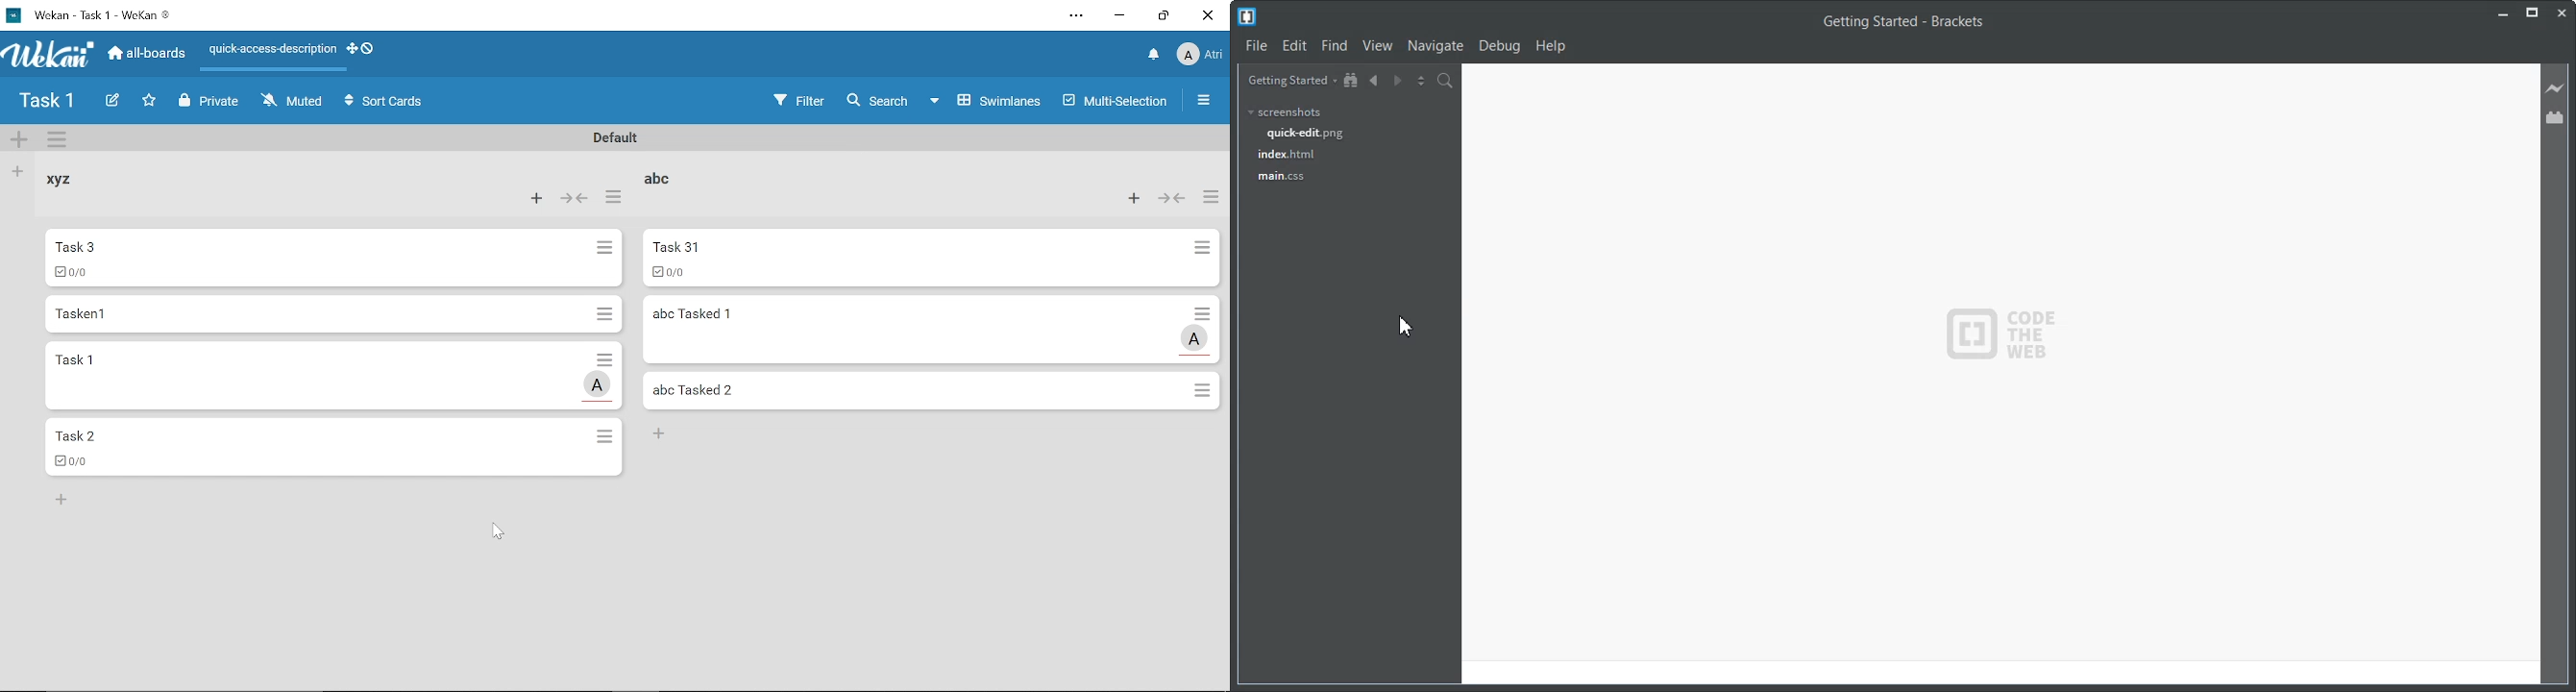 Image resolution: width=2576 pixels, height=700 pixels. Describe the element at coordinates (1171, 198) in the screenshot. I see `Forward/back` at that location.